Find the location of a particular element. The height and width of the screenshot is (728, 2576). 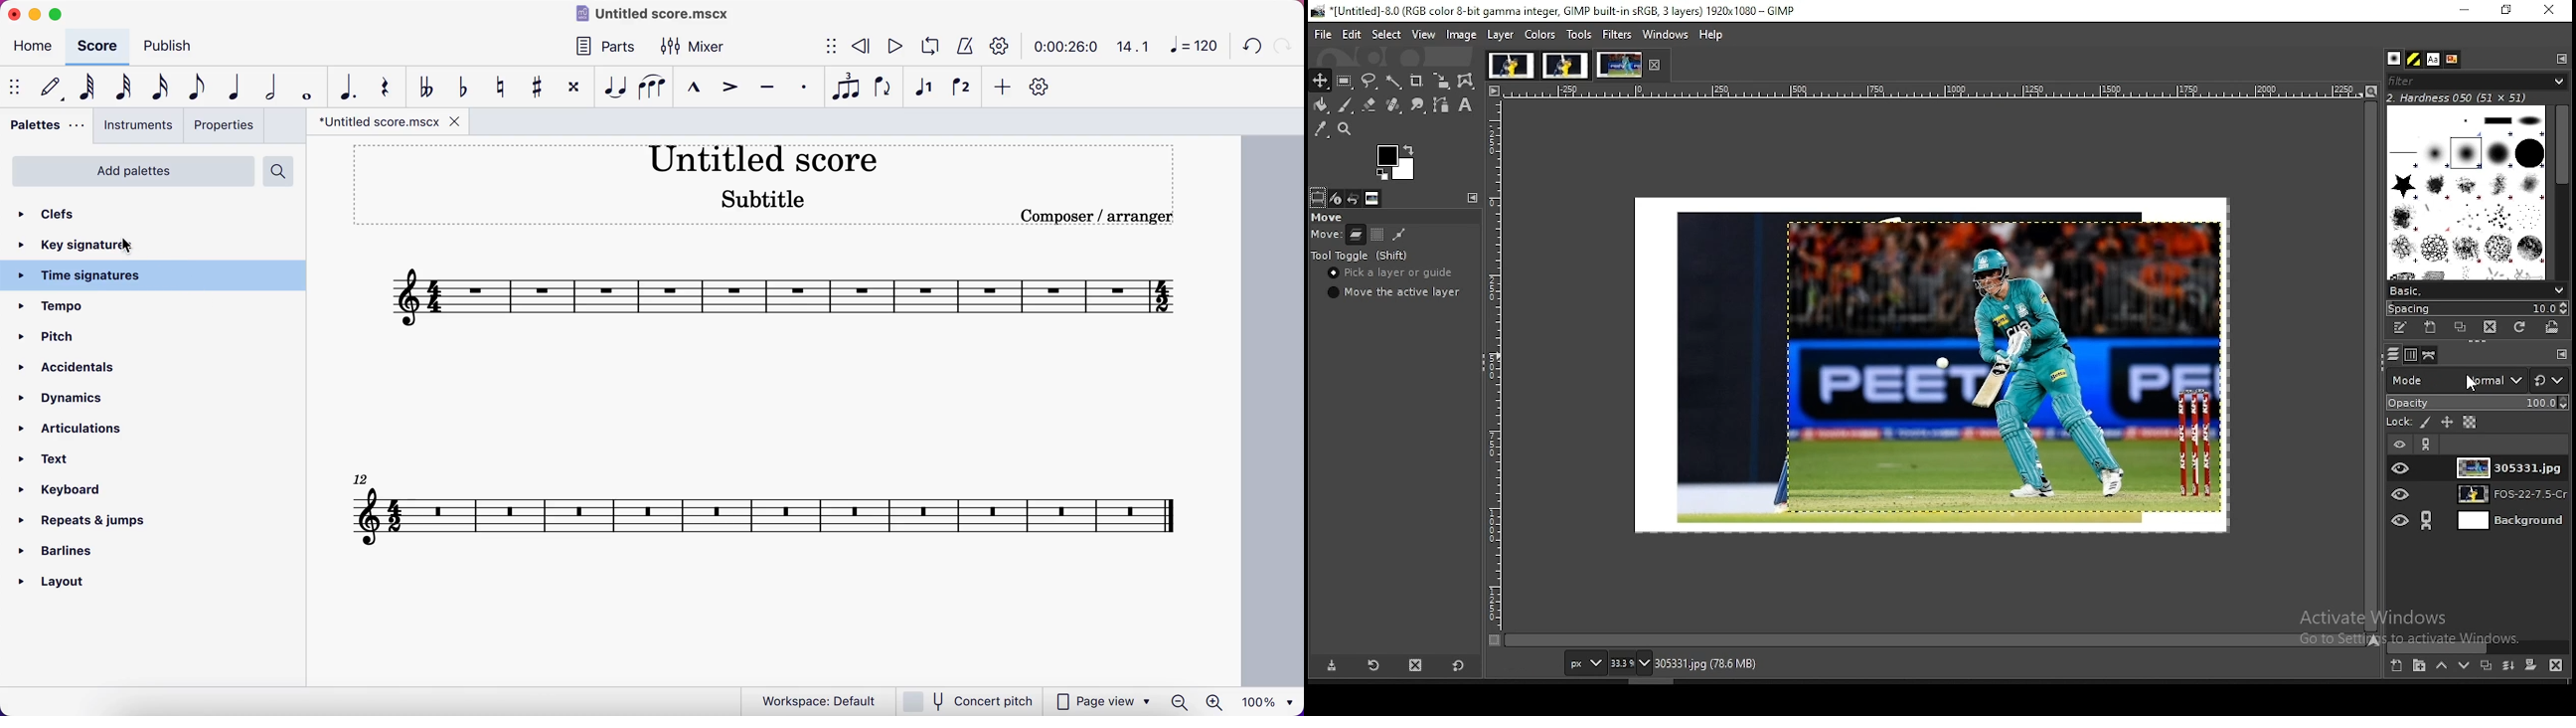

half note is located at coordinates (274, 85).